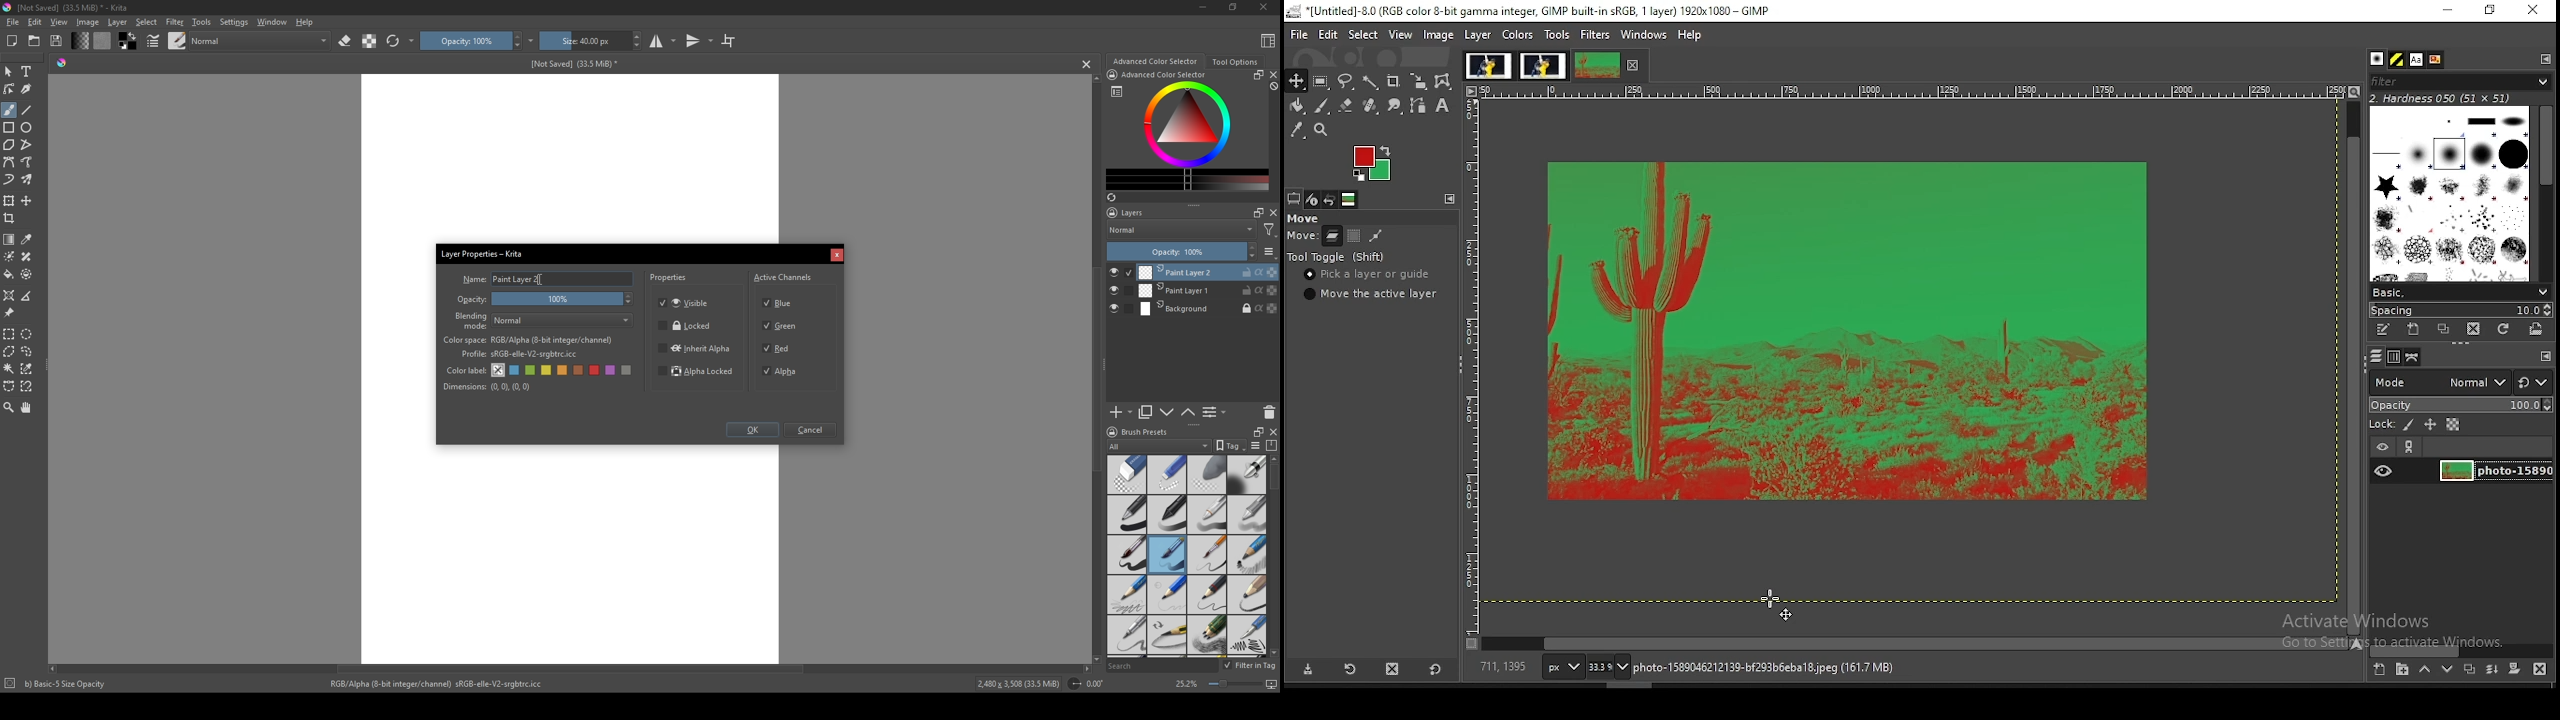 This screenshot has width=2576, height=728. Describe the element at coordinates (1272, 87) in the screenshot. I see `block` at that location.